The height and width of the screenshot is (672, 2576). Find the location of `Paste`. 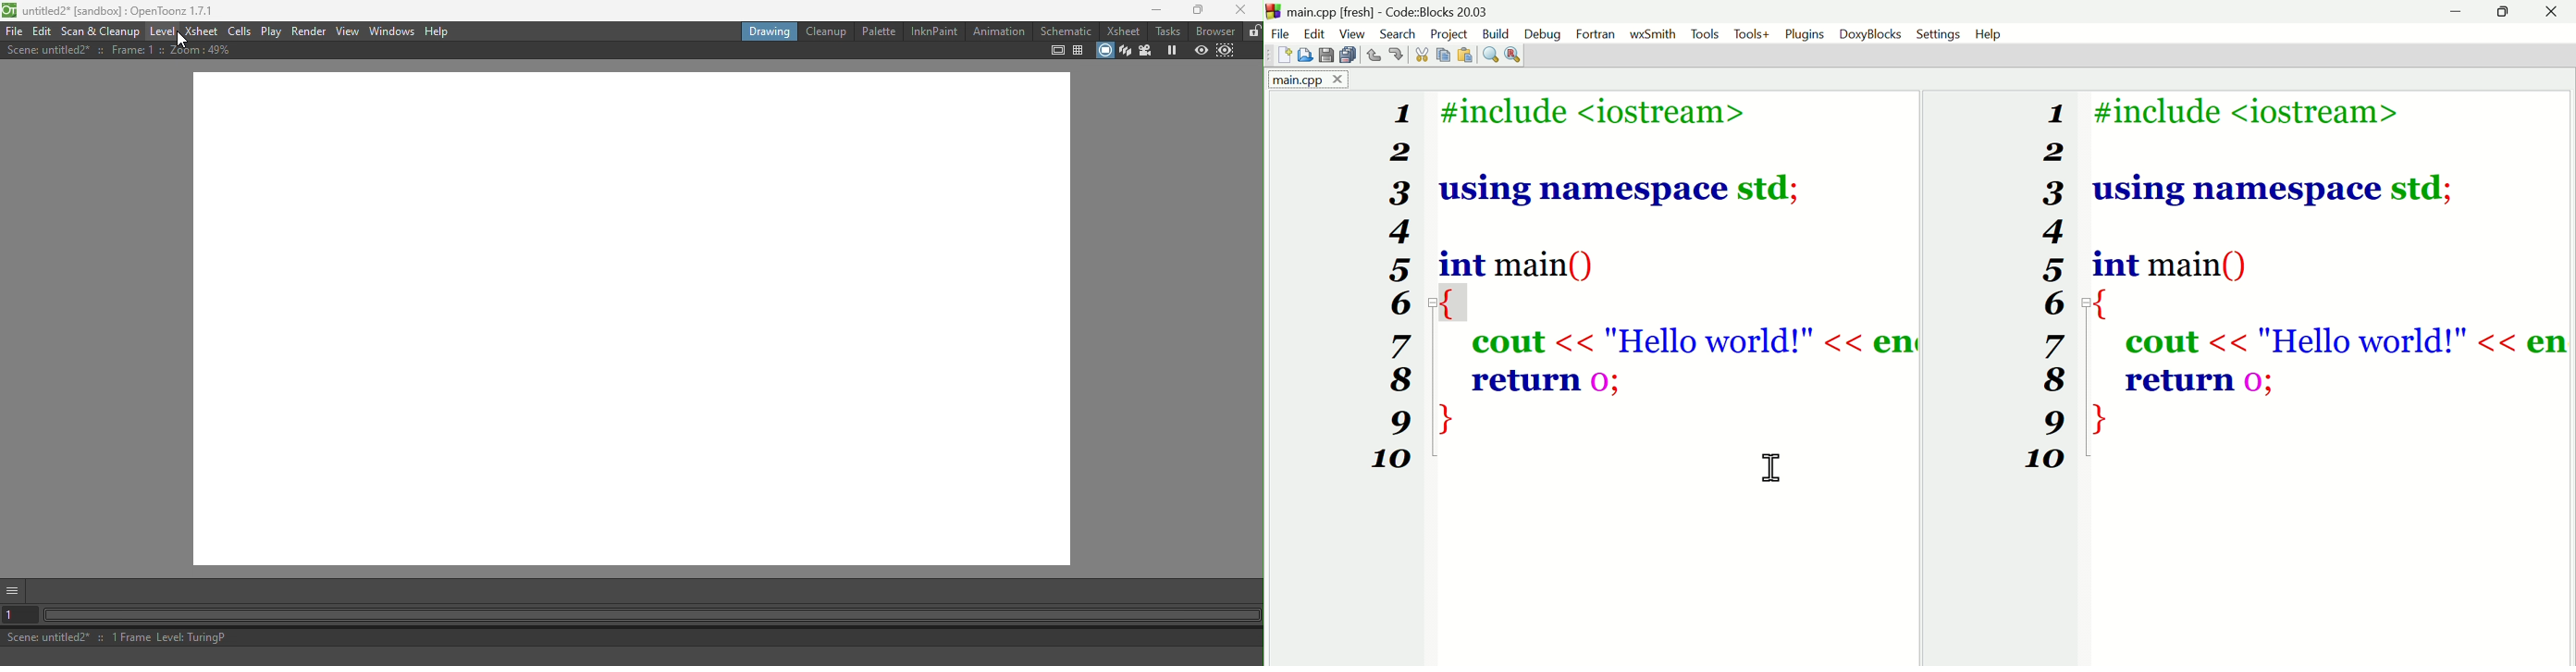

Paste is located at coordinates (1445, 53).